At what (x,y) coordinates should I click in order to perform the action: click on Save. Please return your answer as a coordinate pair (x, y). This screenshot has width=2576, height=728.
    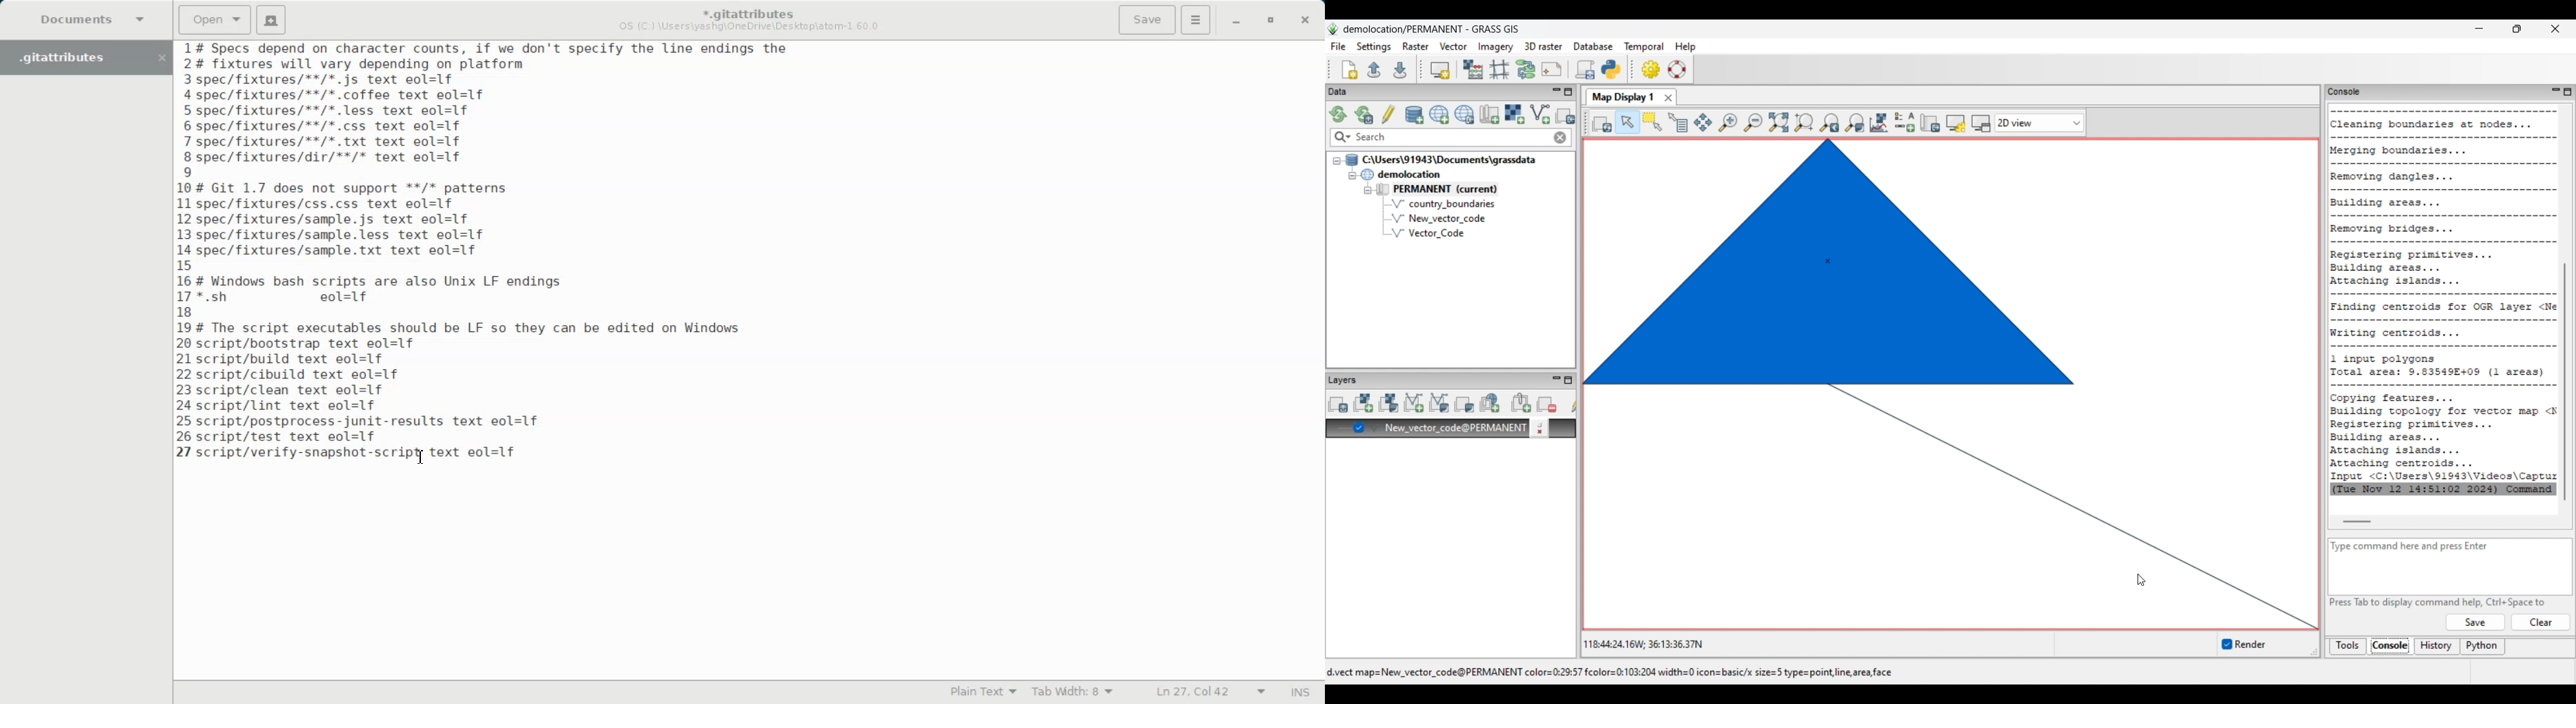
    Looking at the image, I should click on (1146, 20).